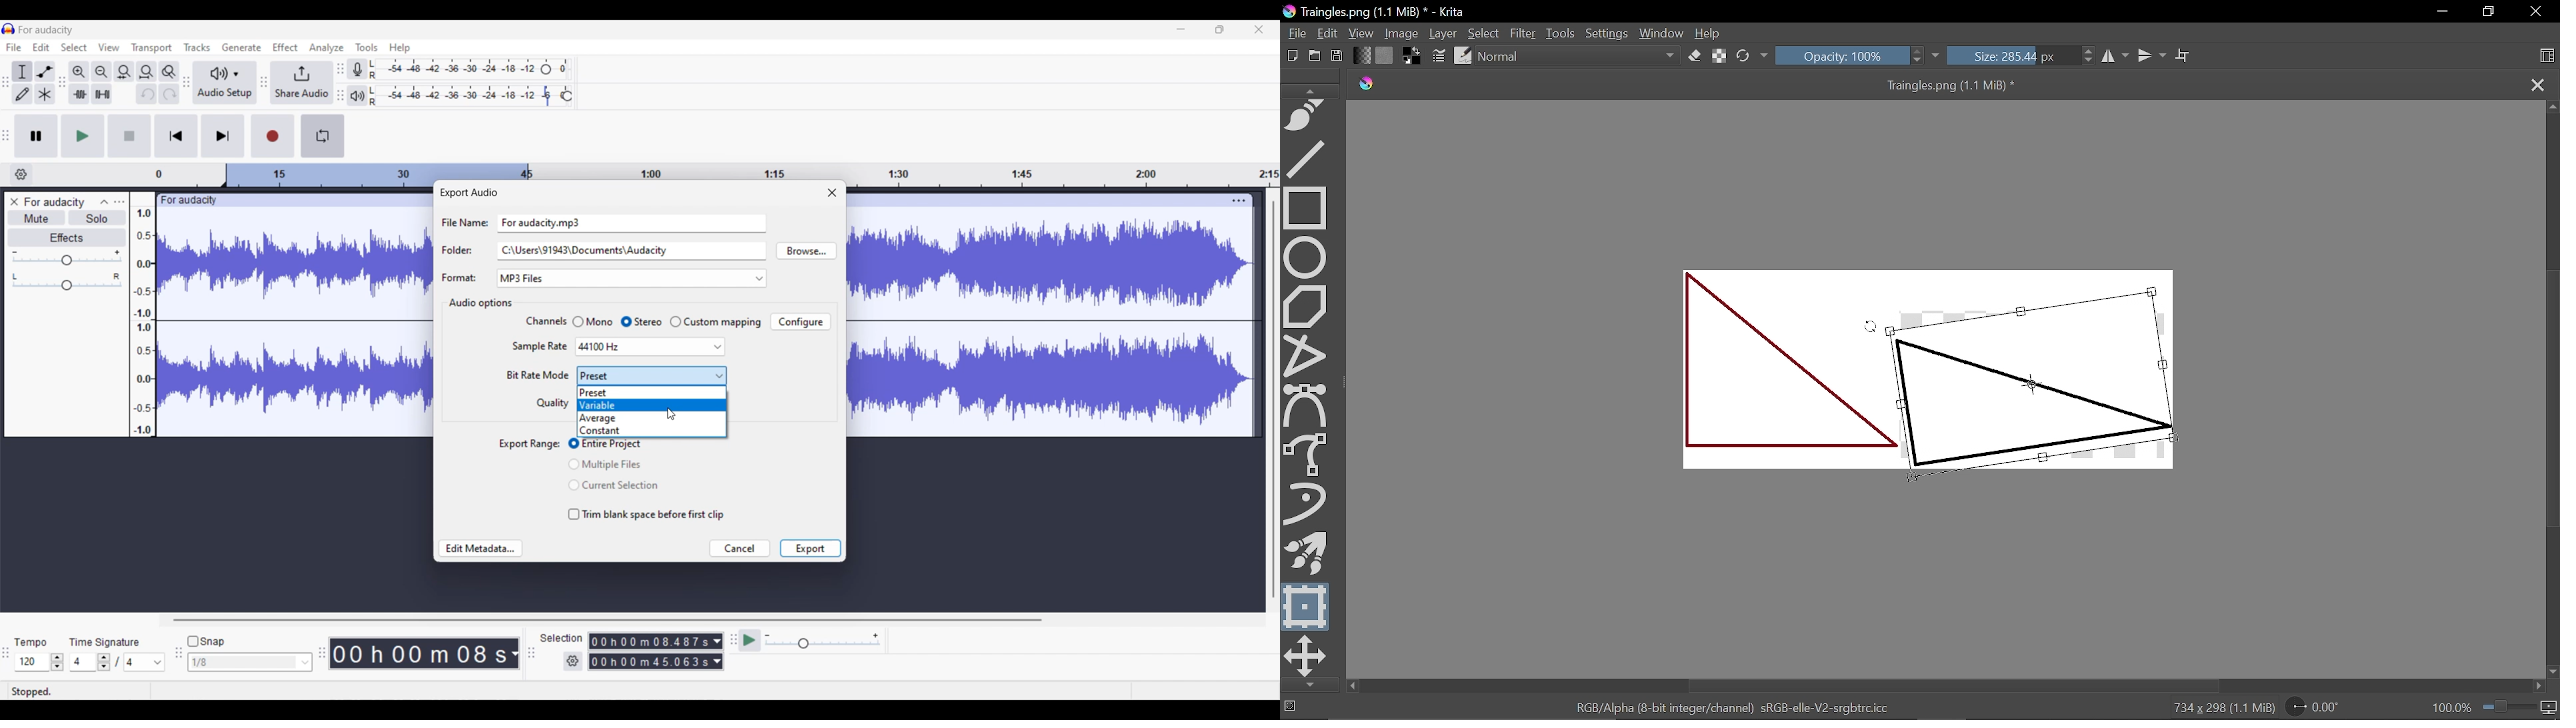 The width and height of the screenshot is (2576, 728). I want to click on Vertical slide bar, so click(1274, 399).